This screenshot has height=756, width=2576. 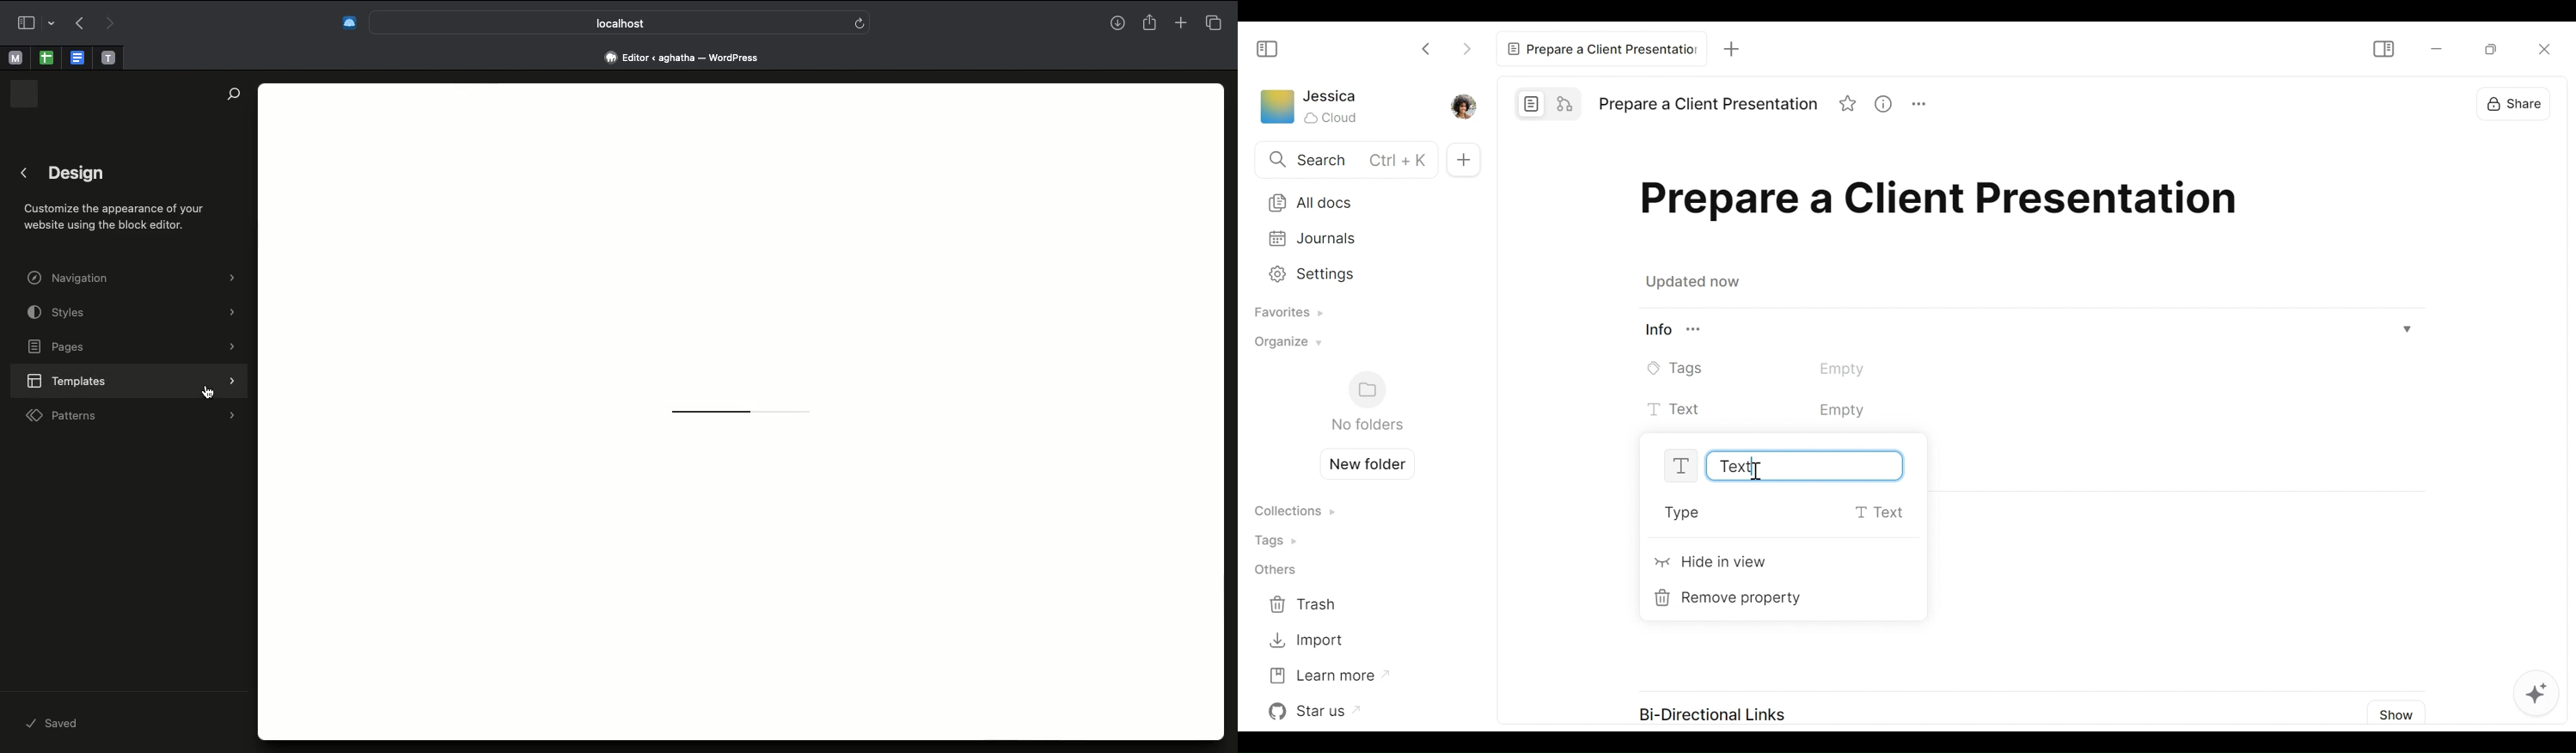 What do you see at coordinates (1268, 48) in the screenshot?
I see `Show/Hide Sidebar` at bounding box center [1268, 48].